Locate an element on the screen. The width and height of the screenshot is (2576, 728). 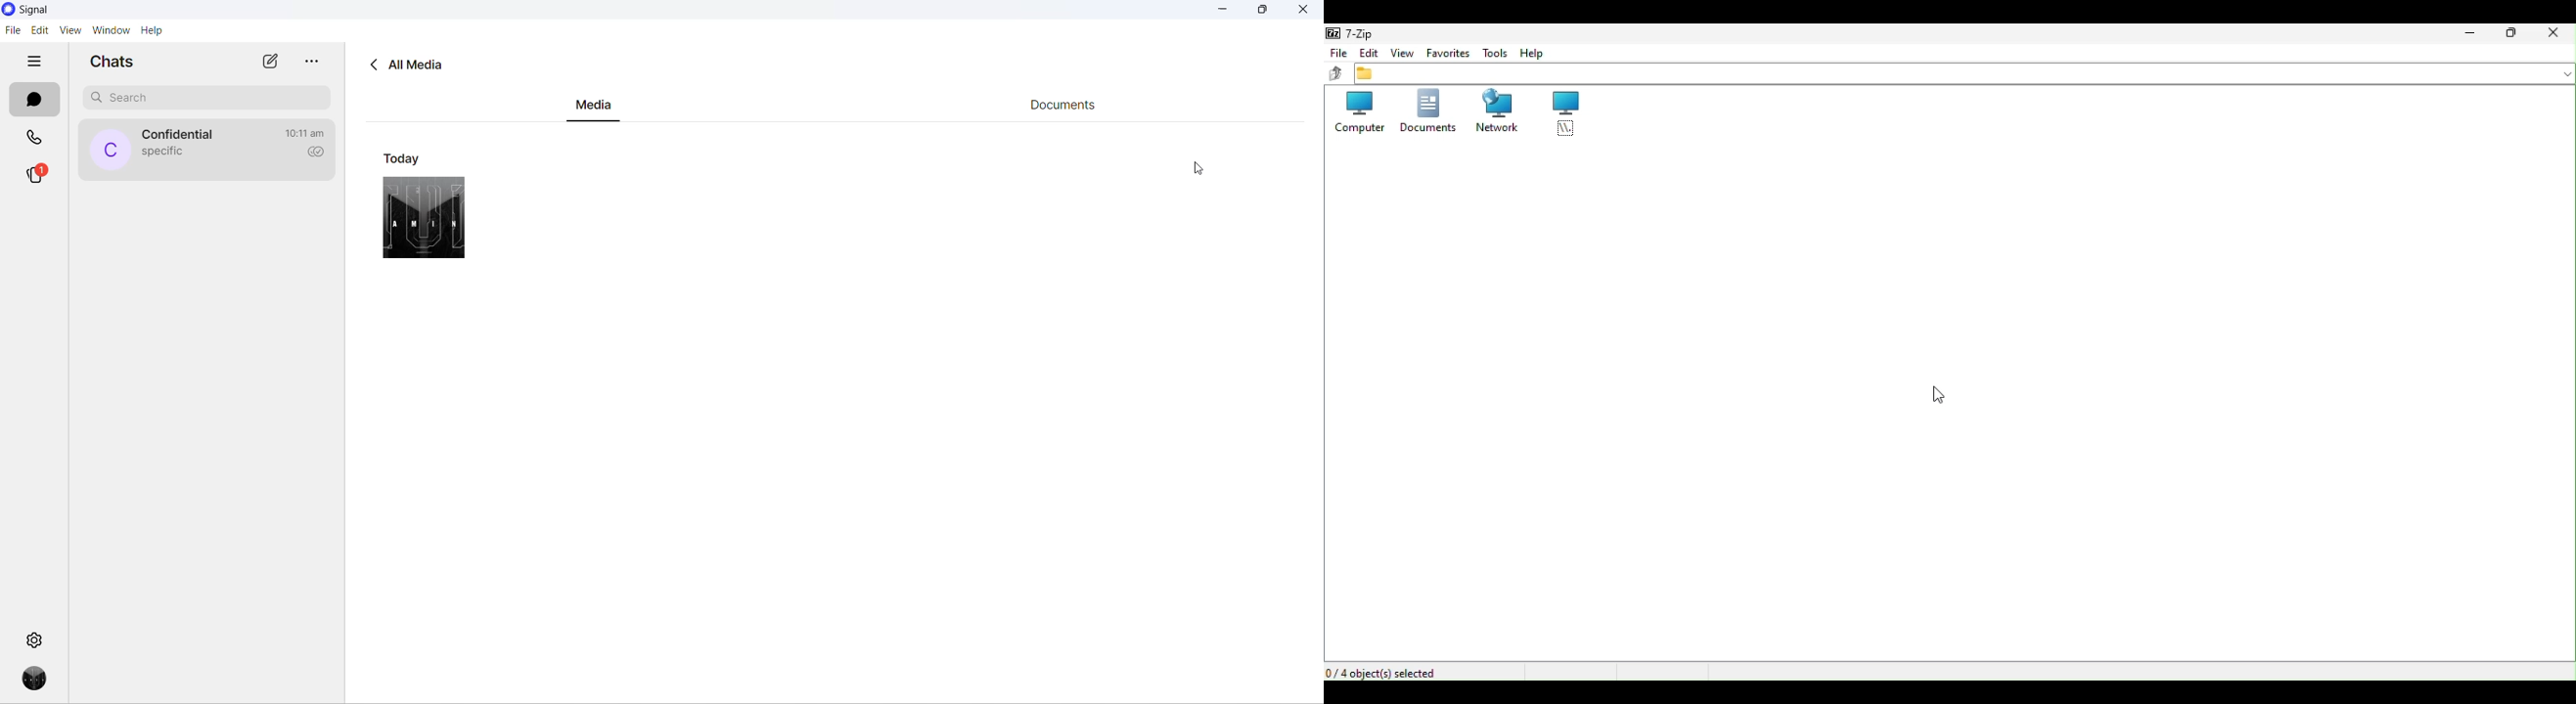
stories is located at coordinates (37, 179).